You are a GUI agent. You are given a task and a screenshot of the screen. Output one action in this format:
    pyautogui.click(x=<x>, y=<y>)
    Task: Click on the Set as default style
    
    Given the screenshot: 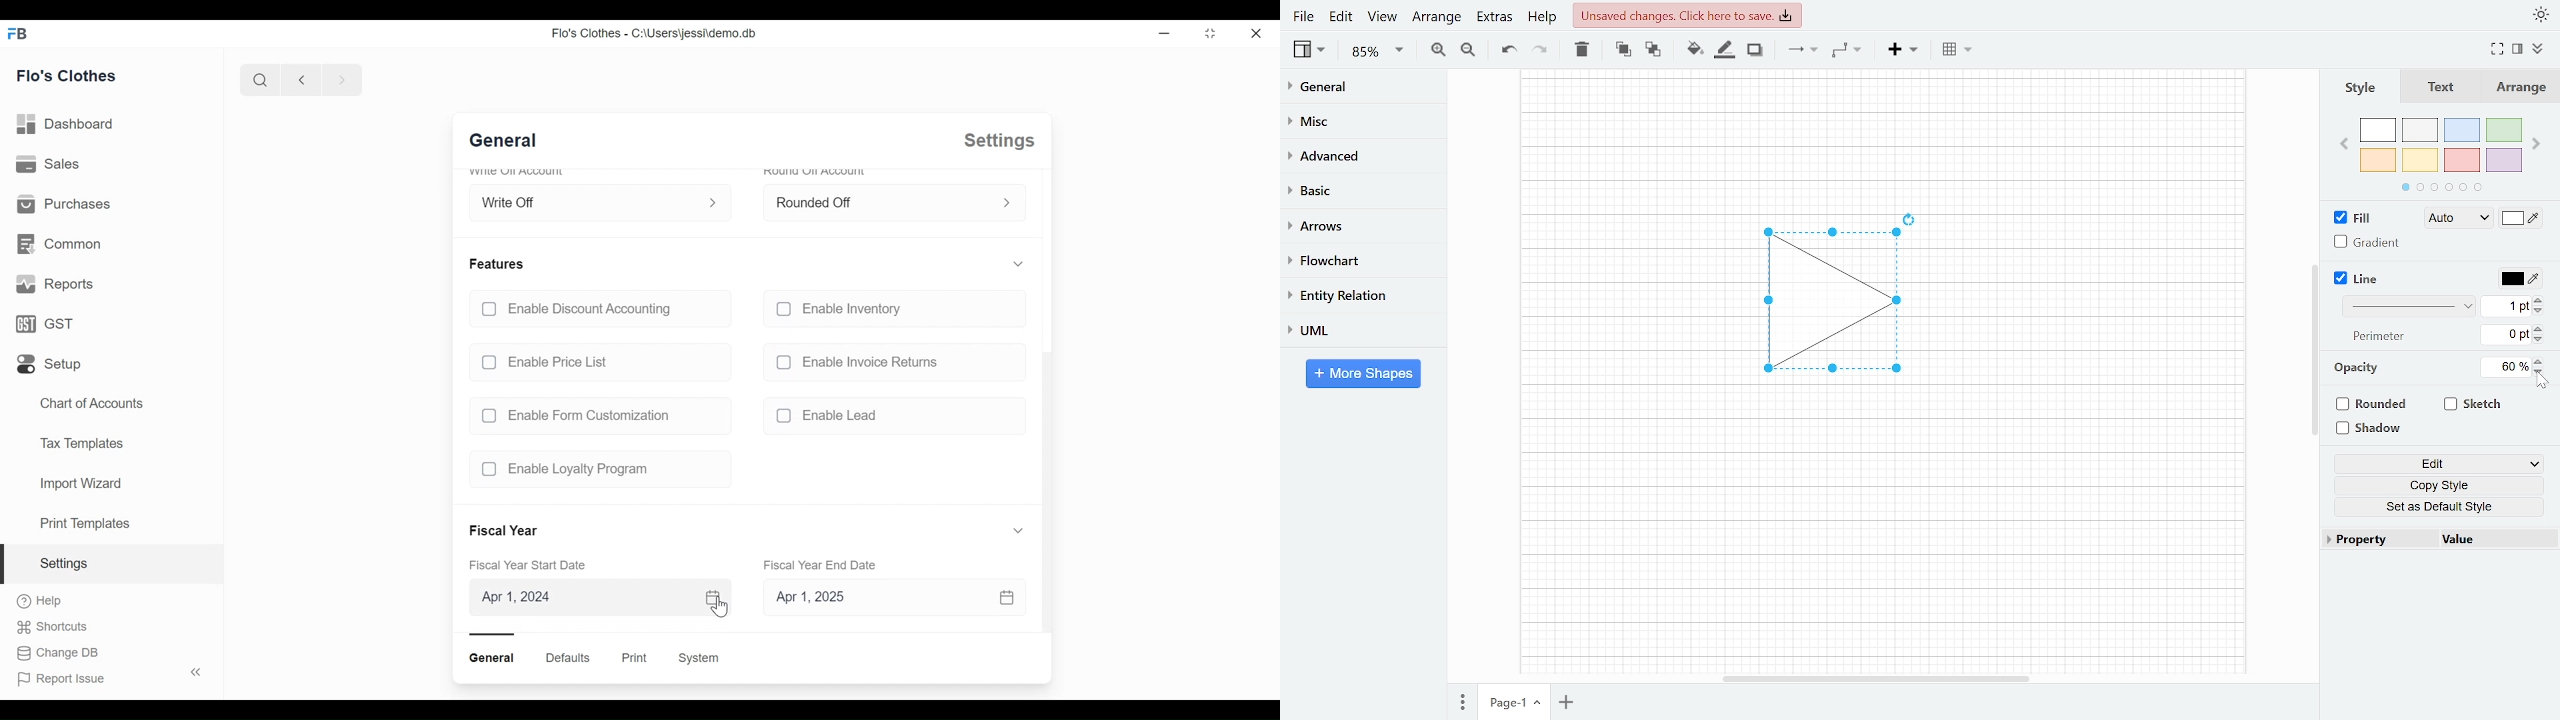 What is the action you would take?
    pyautogui.click(x=2442, y=506)
    